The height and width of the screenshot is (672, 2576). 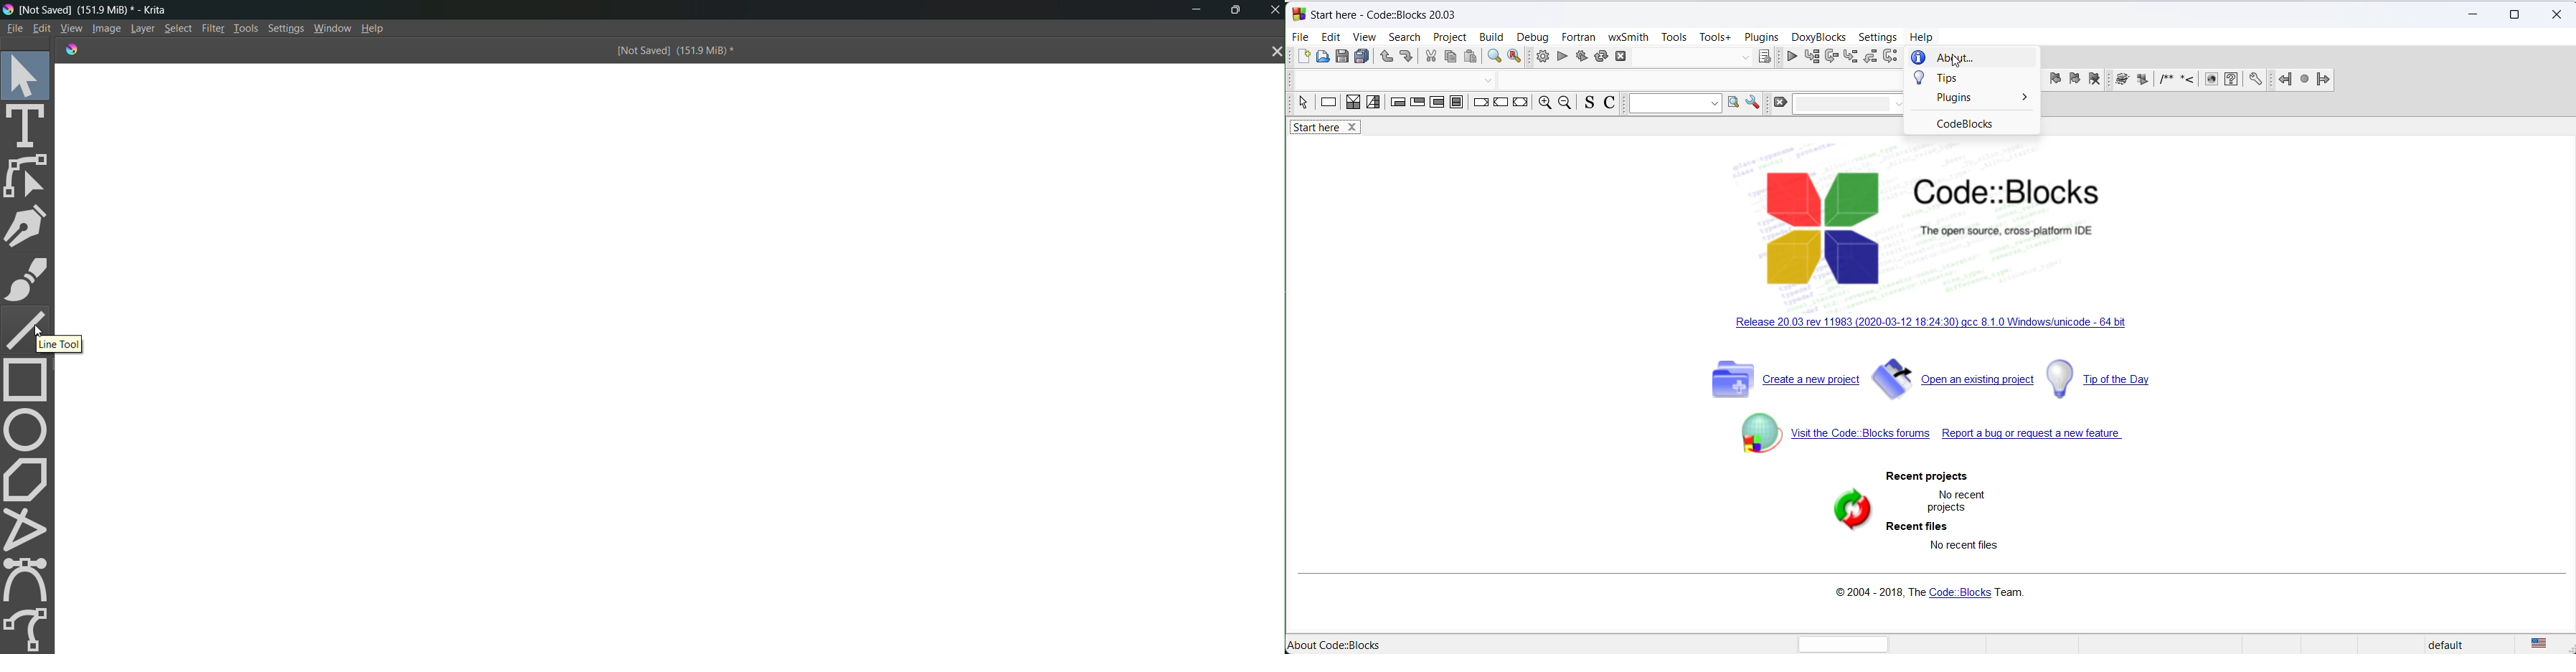 What do you see at coordinates (1780, 105) in the screenshot?
I see `clear` at bounding box center [1780, 105].